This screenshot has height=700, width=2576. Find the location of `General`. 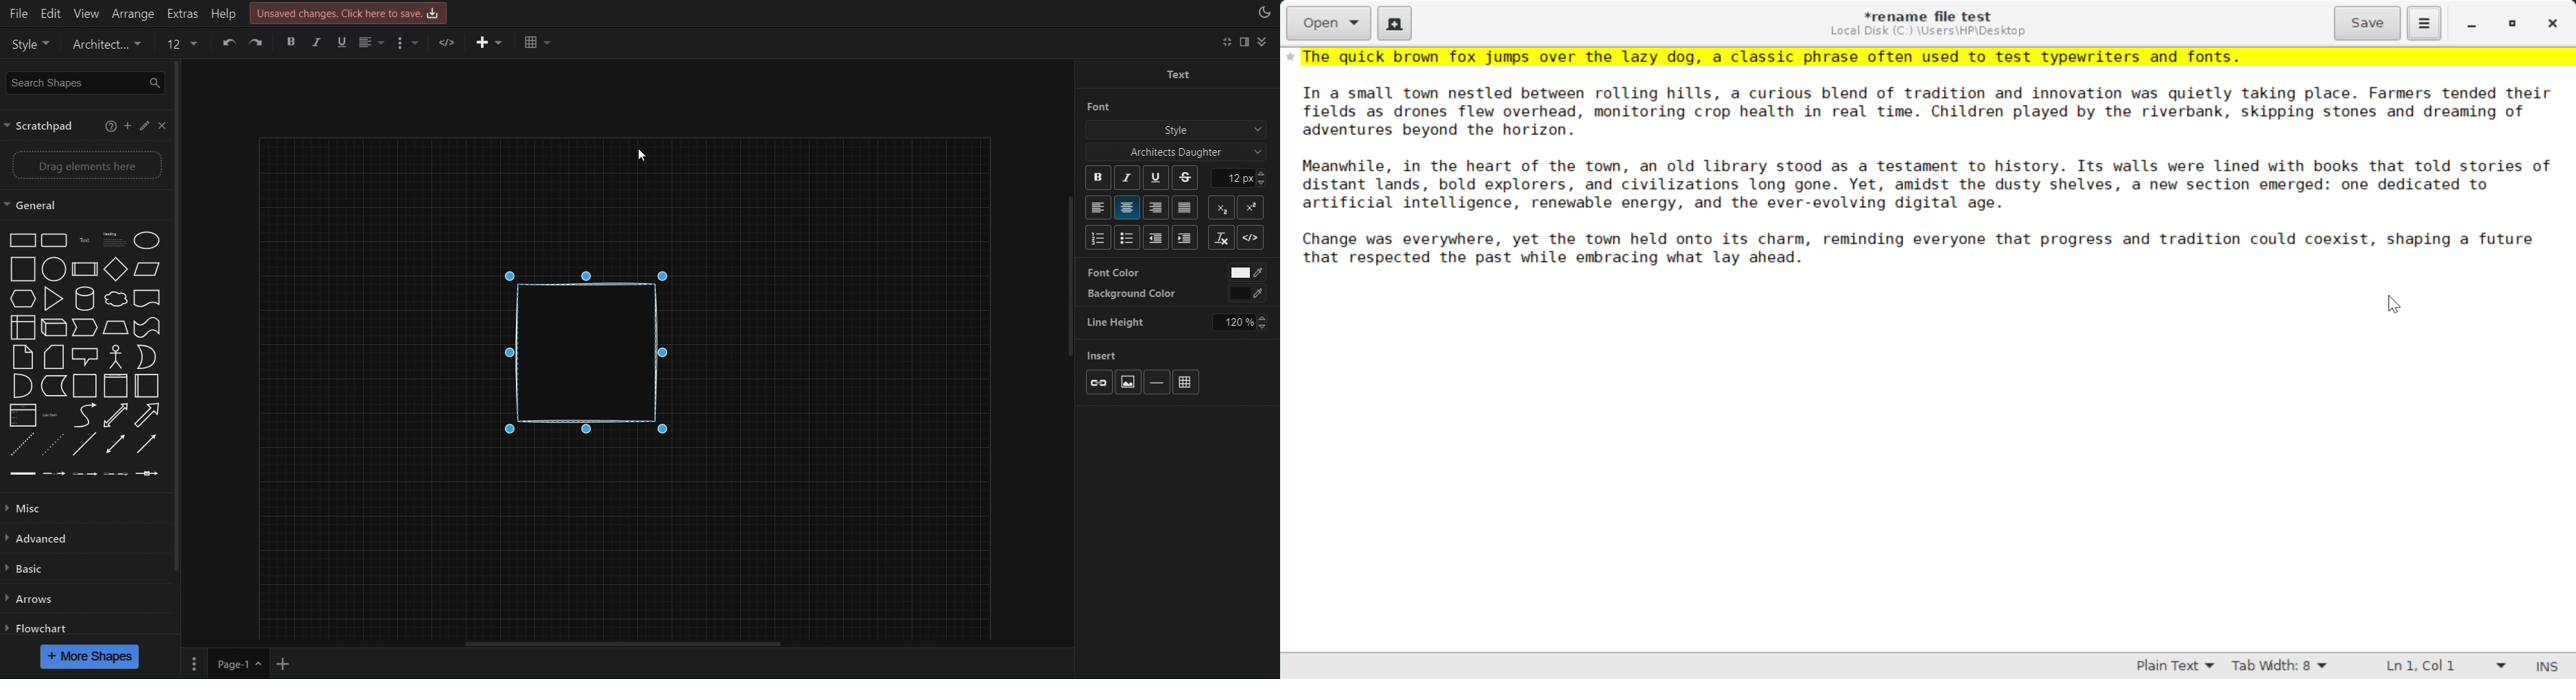

General is located at coordinates (45, 204).